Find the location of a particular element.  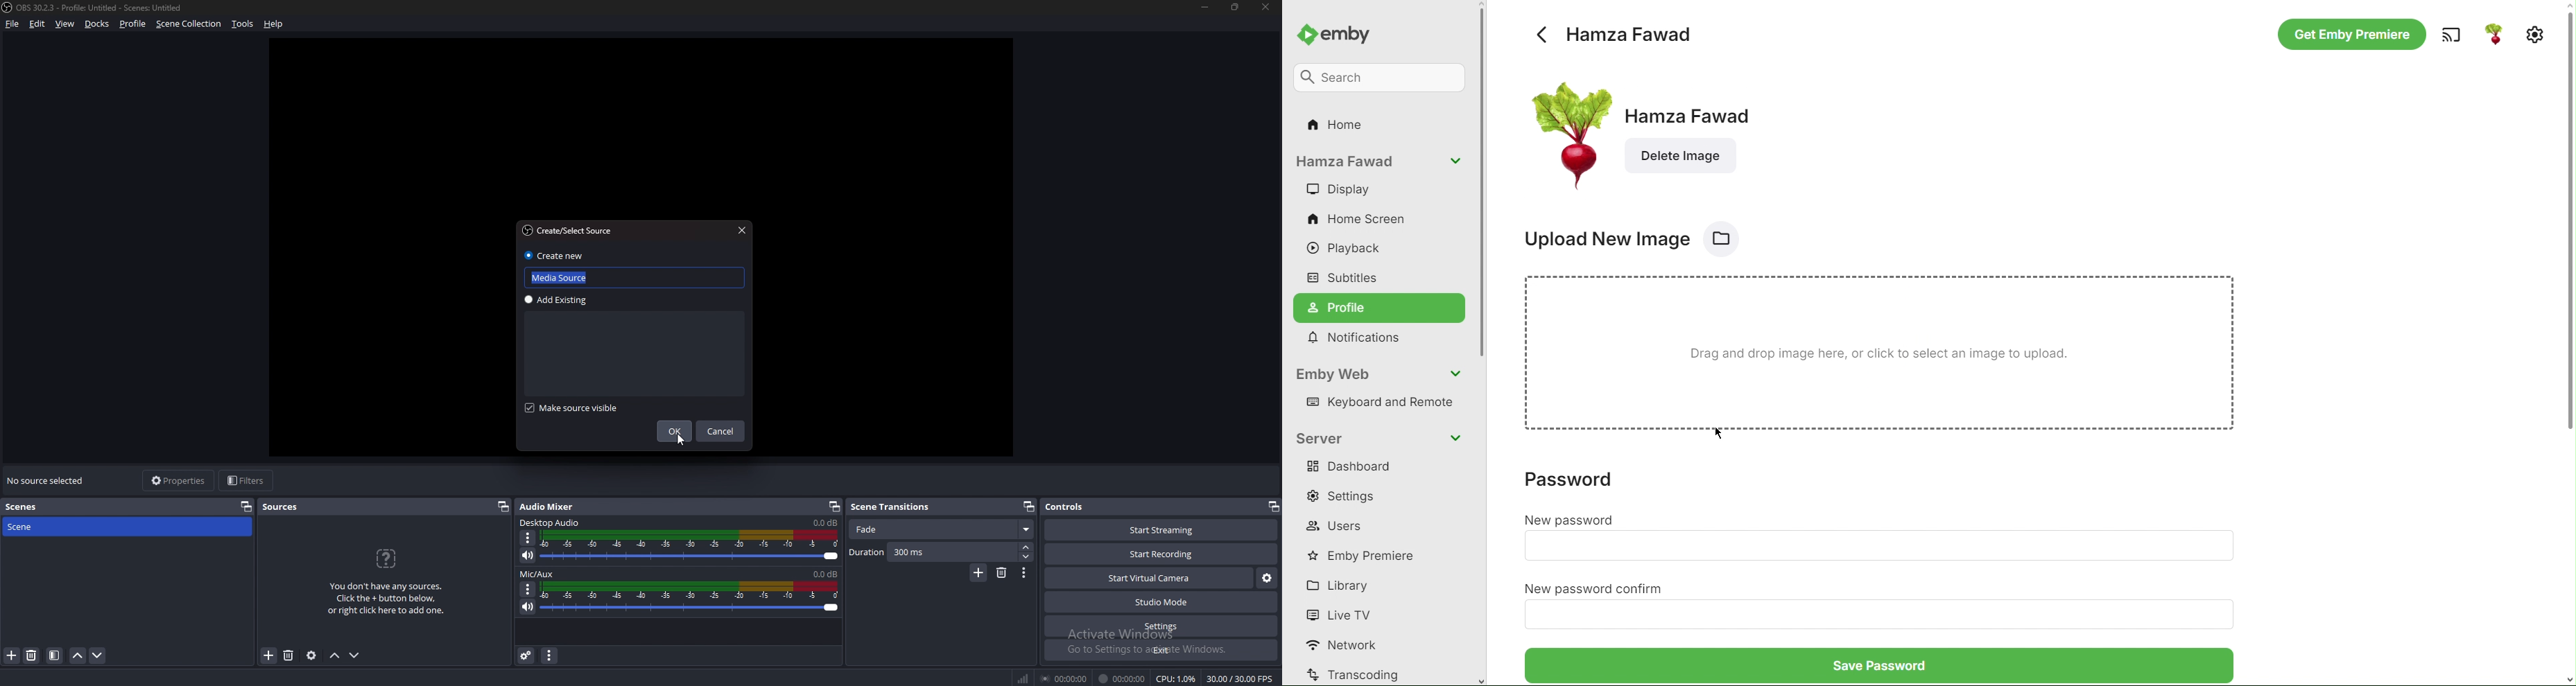

Move scene up is located at coordinates (77, 657).